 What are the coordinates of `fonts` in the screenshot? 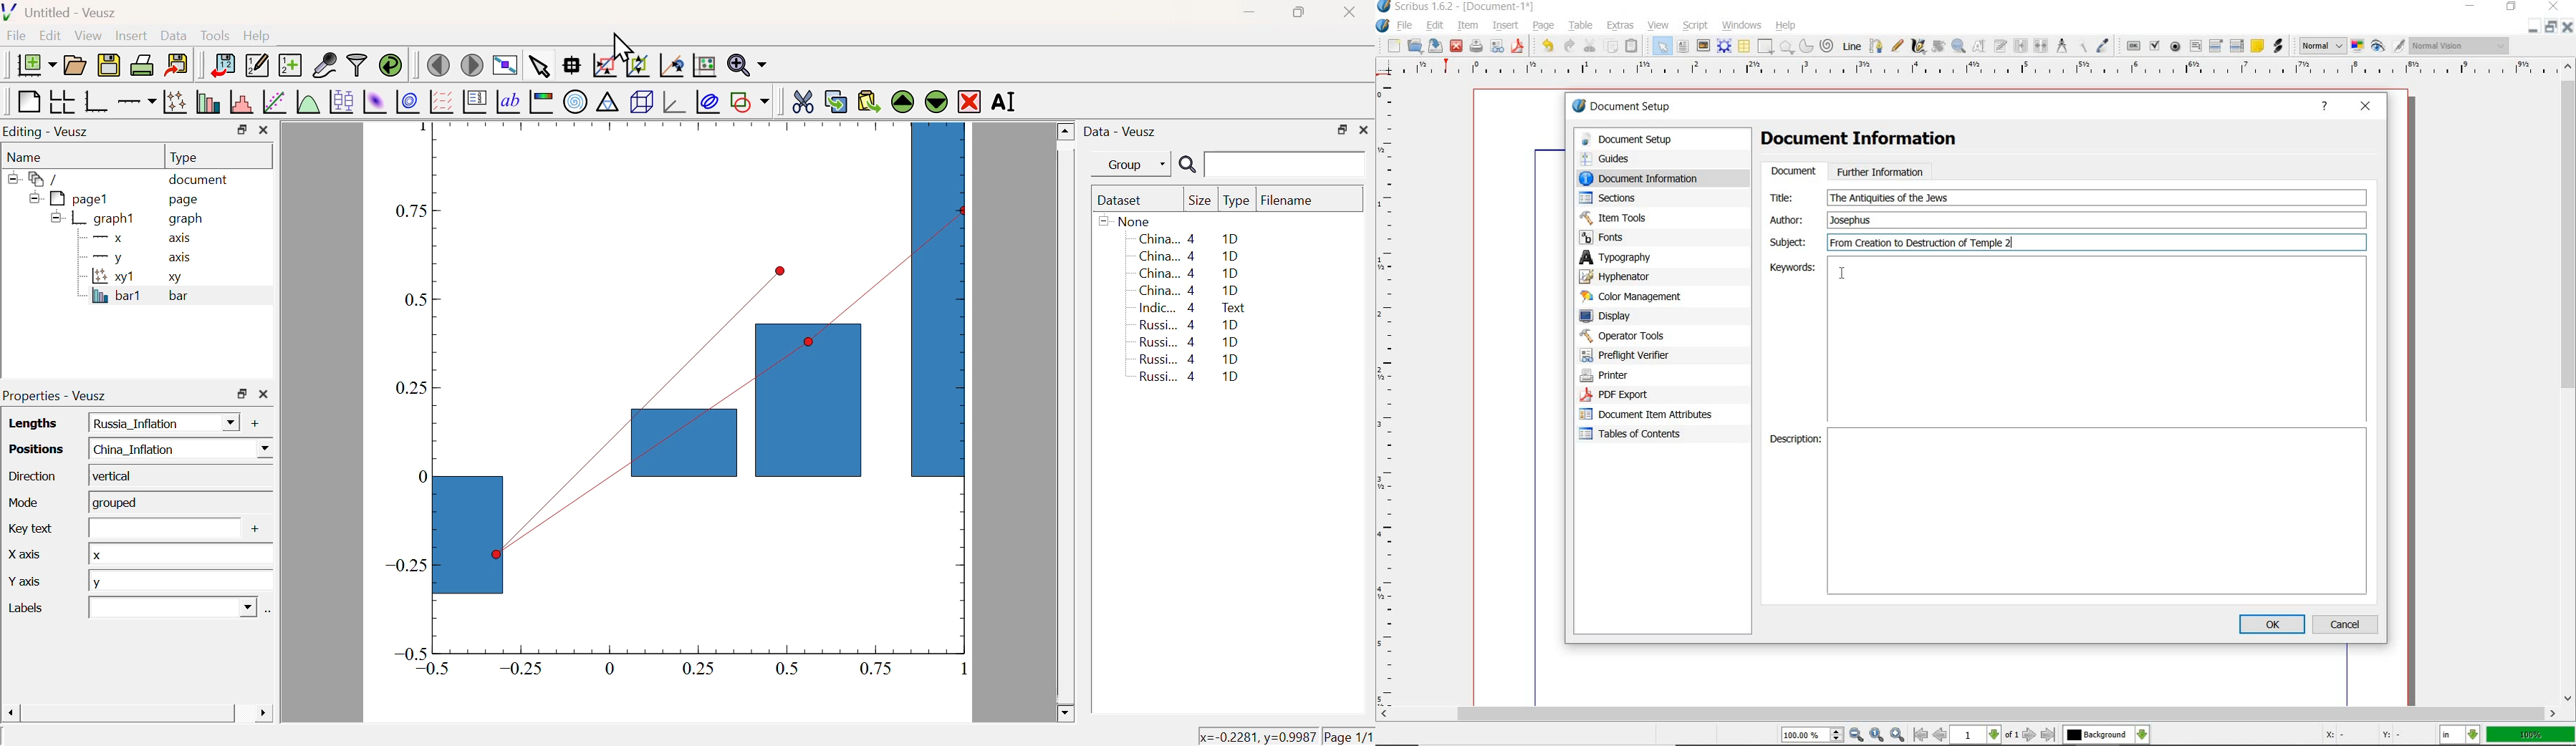 It's located at (1646, 238).